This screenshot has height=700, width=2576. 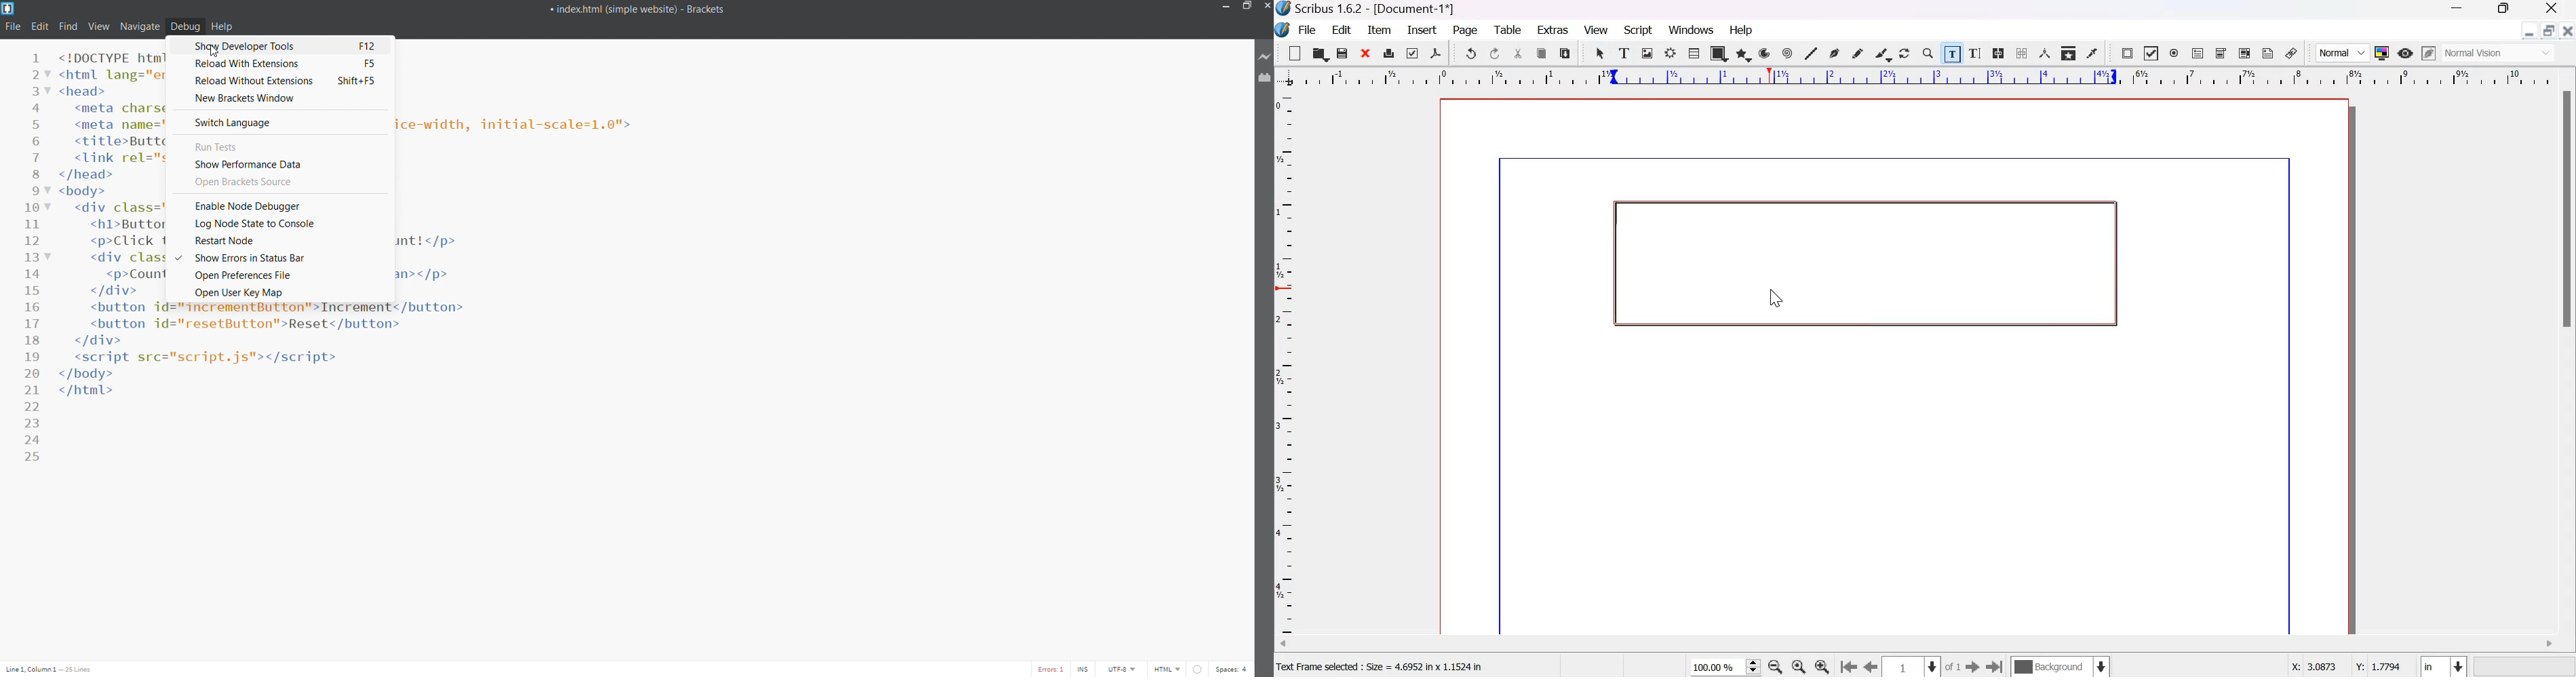 I want to click on Go to the last page, so click(x=1995, y=666).